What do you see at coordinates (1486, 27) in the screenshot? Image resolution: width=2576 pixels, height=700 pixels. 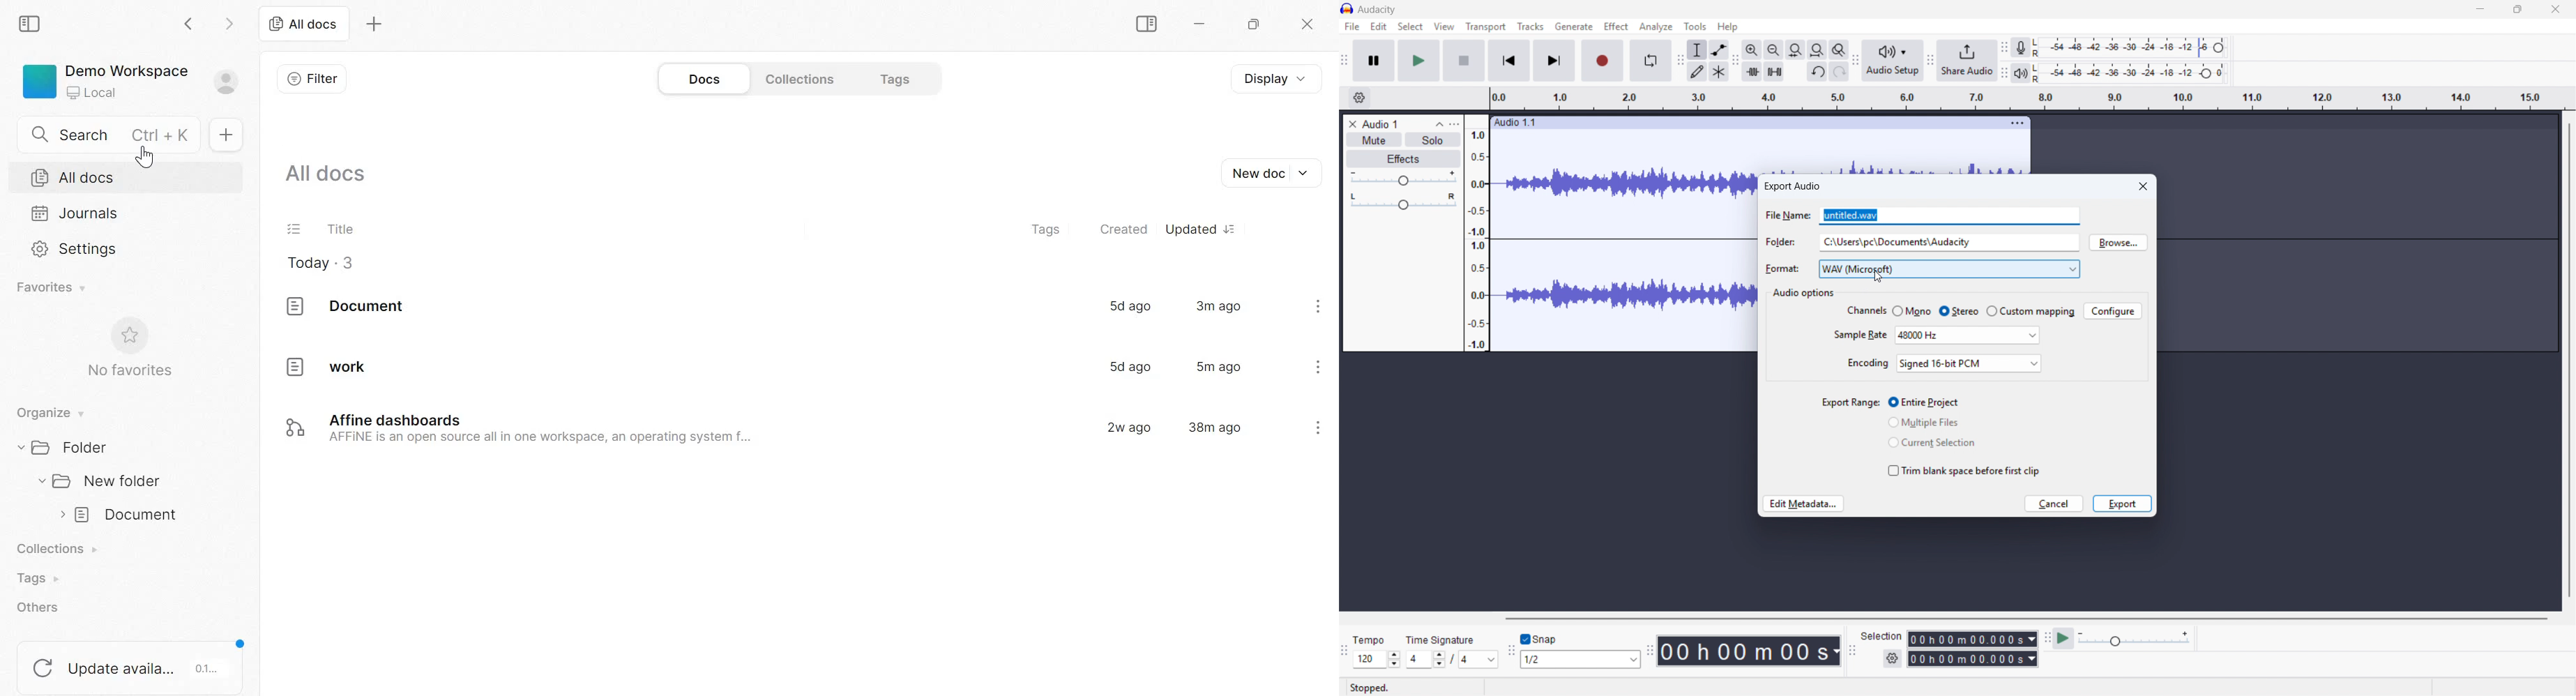 I see `Transport ` at bounding box center [1486, 27].